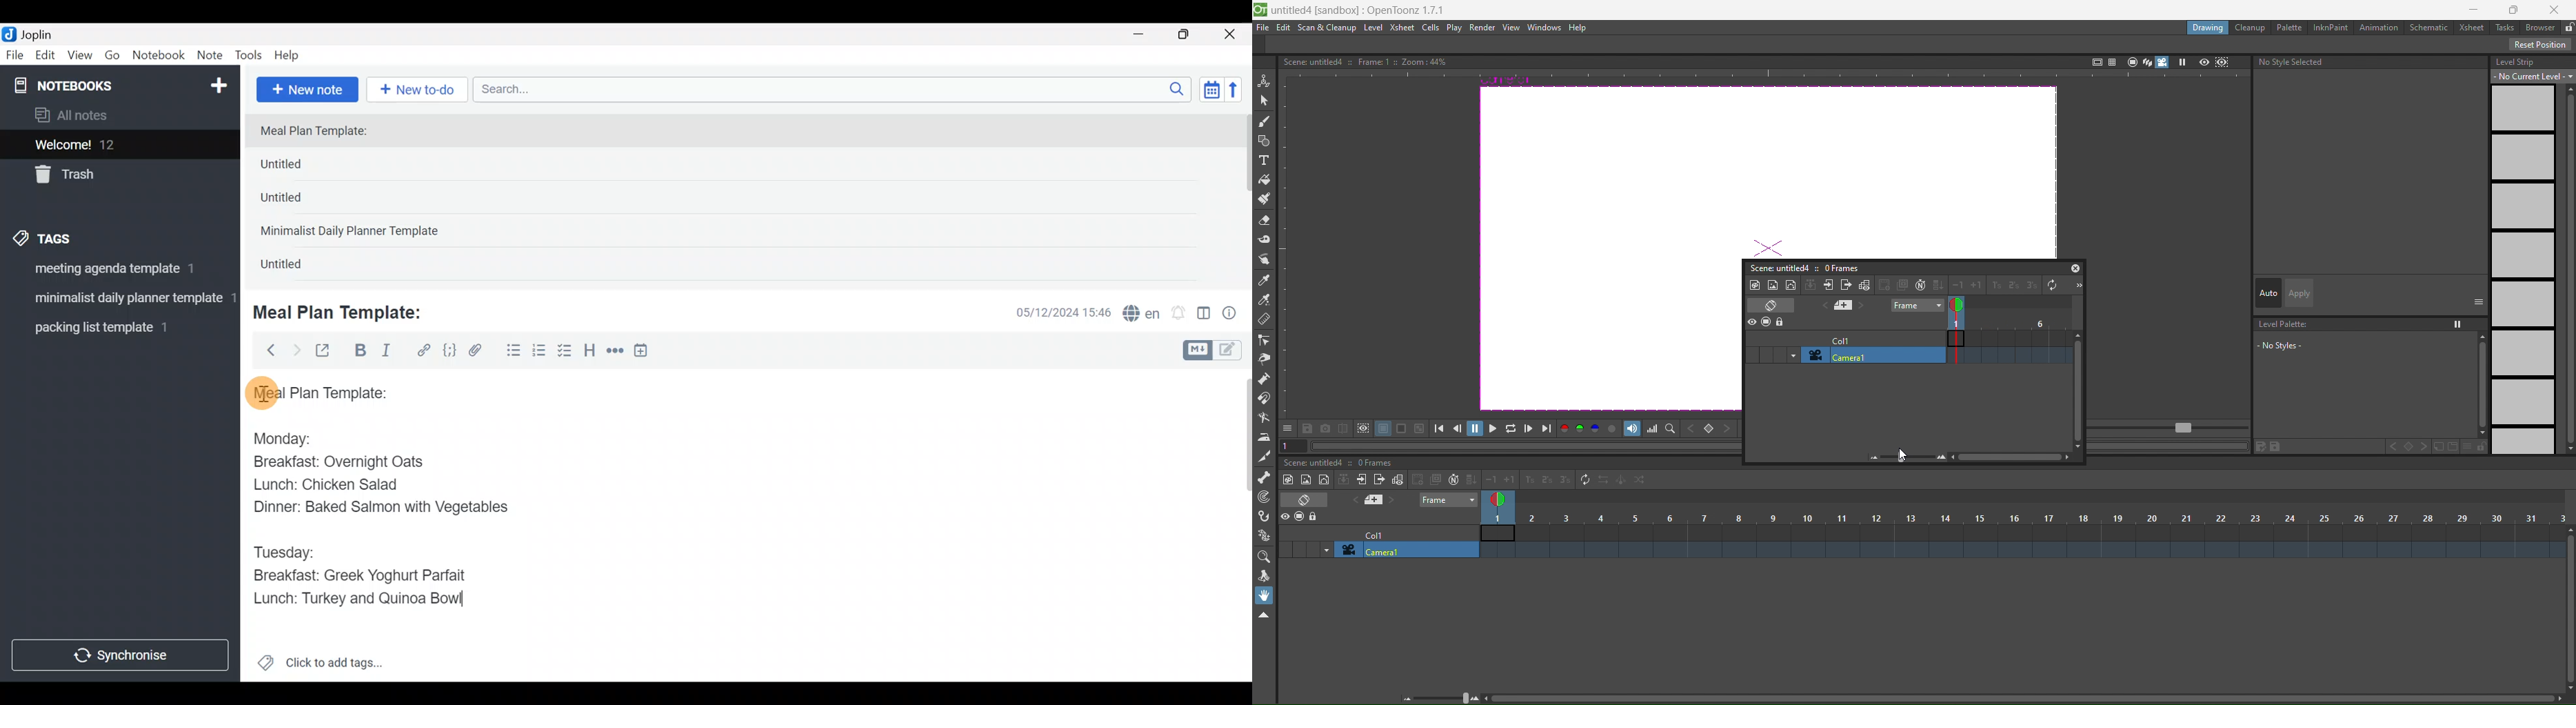 This screenshot has width=2576, height=728. Describe the element at coordinates (292, 53) in the screenshot. I see `Help` at that location.